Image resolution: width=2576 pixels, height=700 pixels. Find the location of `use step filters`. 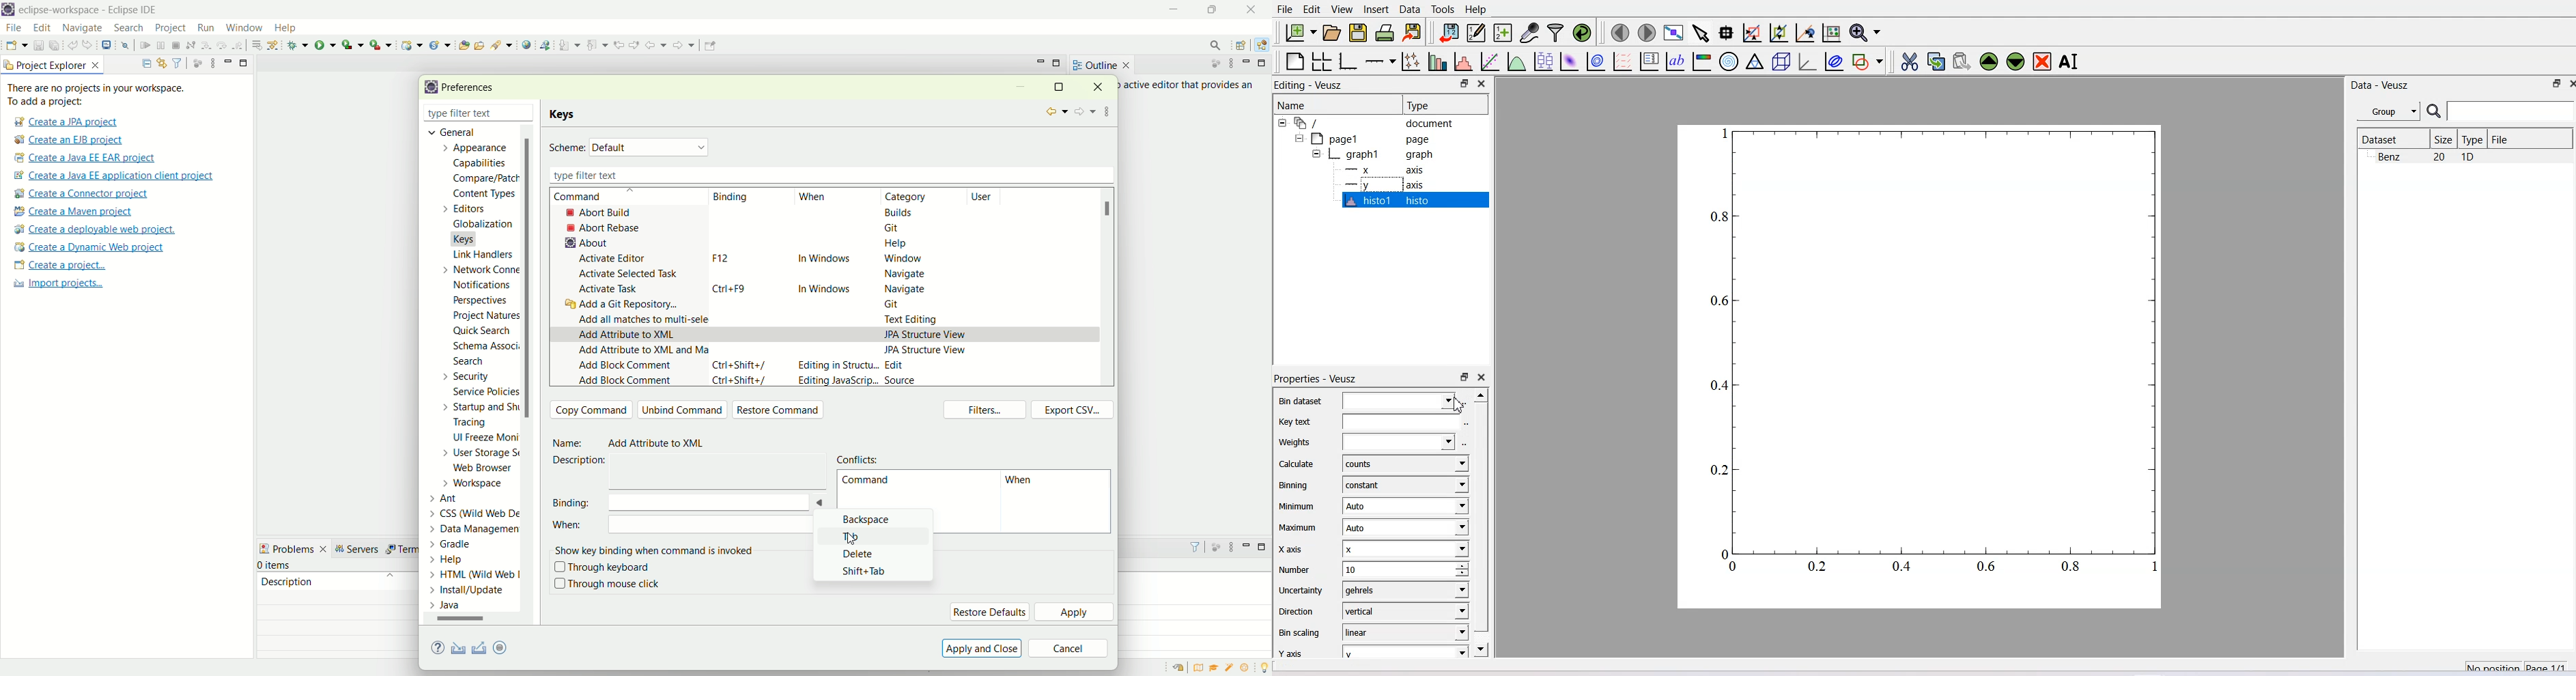

use step filters is located at coordinates (274, 44).